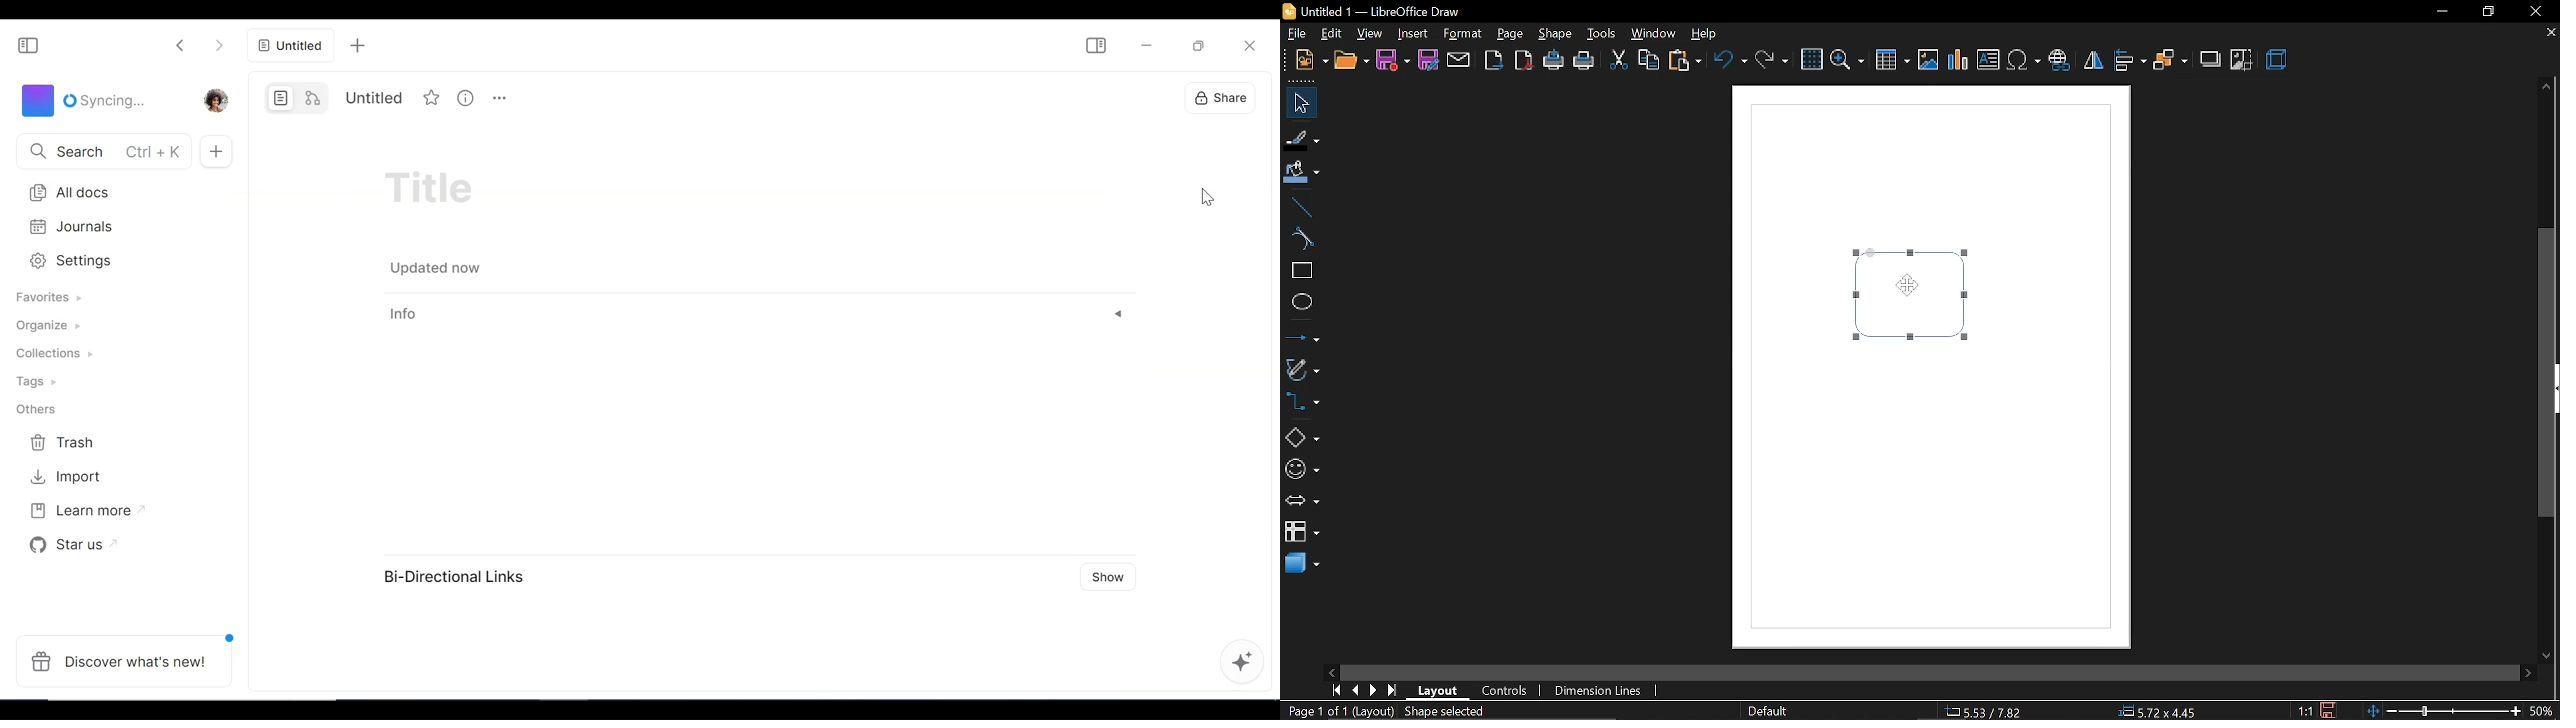 This screenshot has width=2576, height=728. Describe the element at coordinates (2059, 61) in the screenshot. I see `insert hyperlink` at that location.